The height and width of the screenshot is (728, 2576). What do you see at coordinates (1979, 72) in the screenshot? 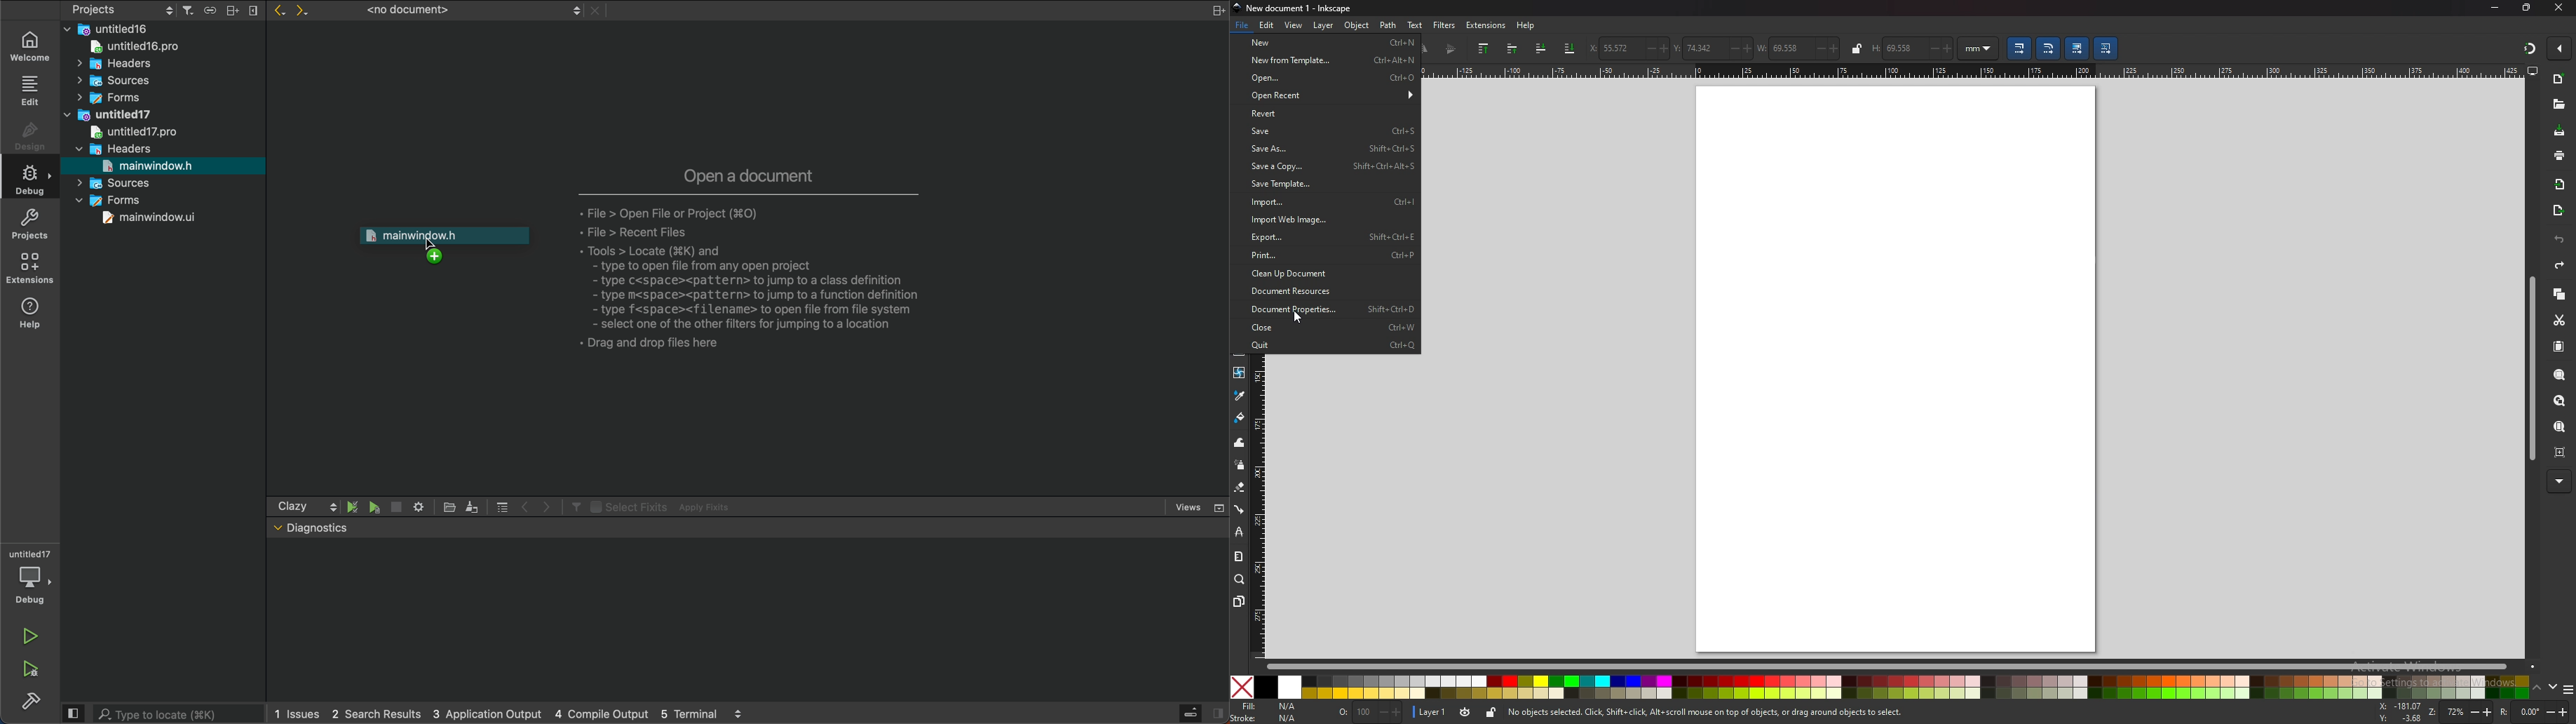
I see `horizontal ruler` at bounding box center [1979, 72].